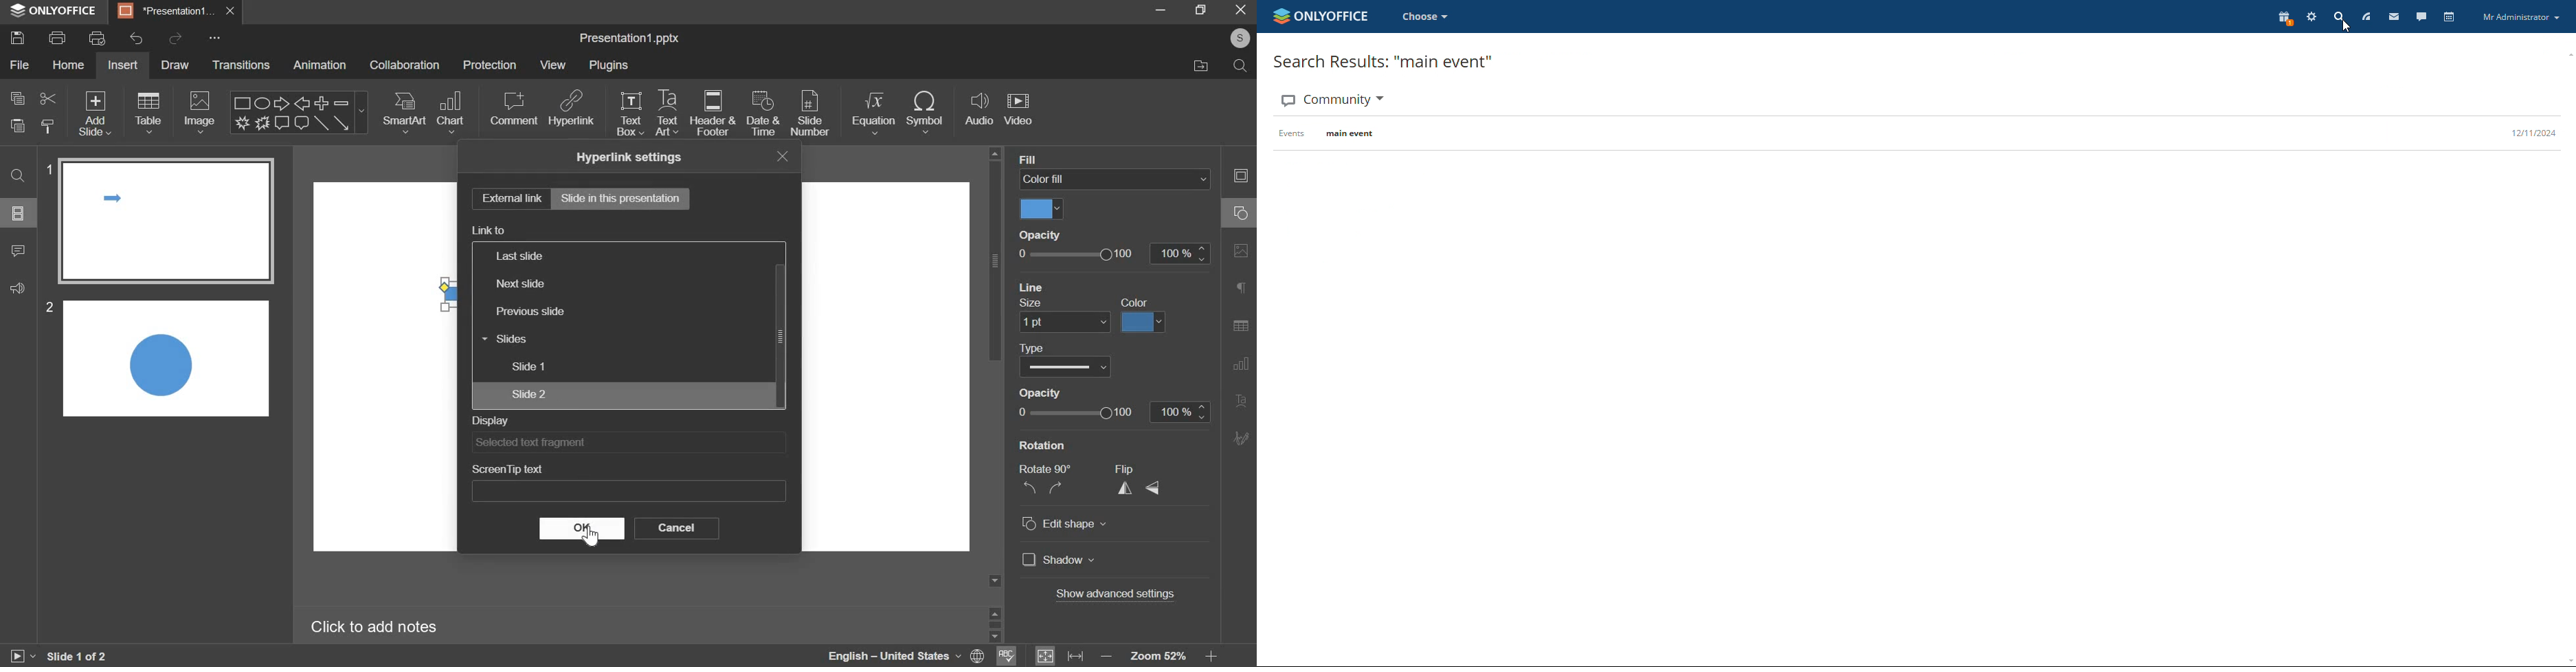  Describe the element at coordinates (490, 66) in the screenshot. I see `protection` at that location.